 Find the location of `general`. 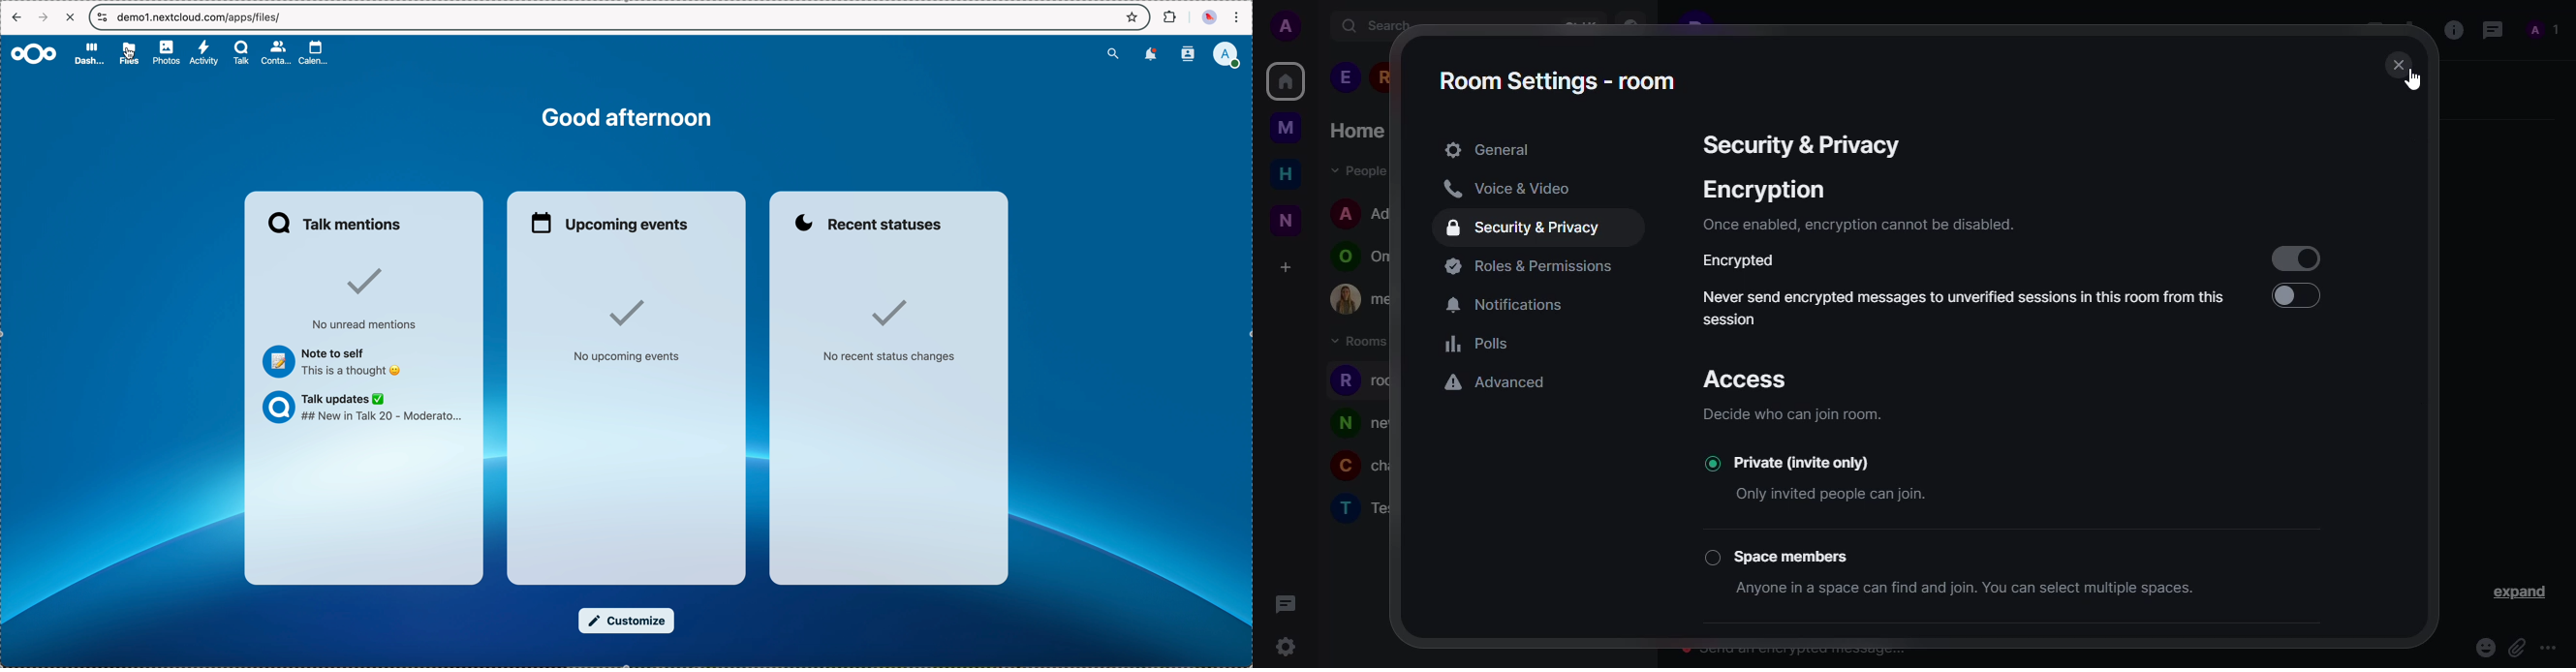

general is located at coordinates (1487, 150).